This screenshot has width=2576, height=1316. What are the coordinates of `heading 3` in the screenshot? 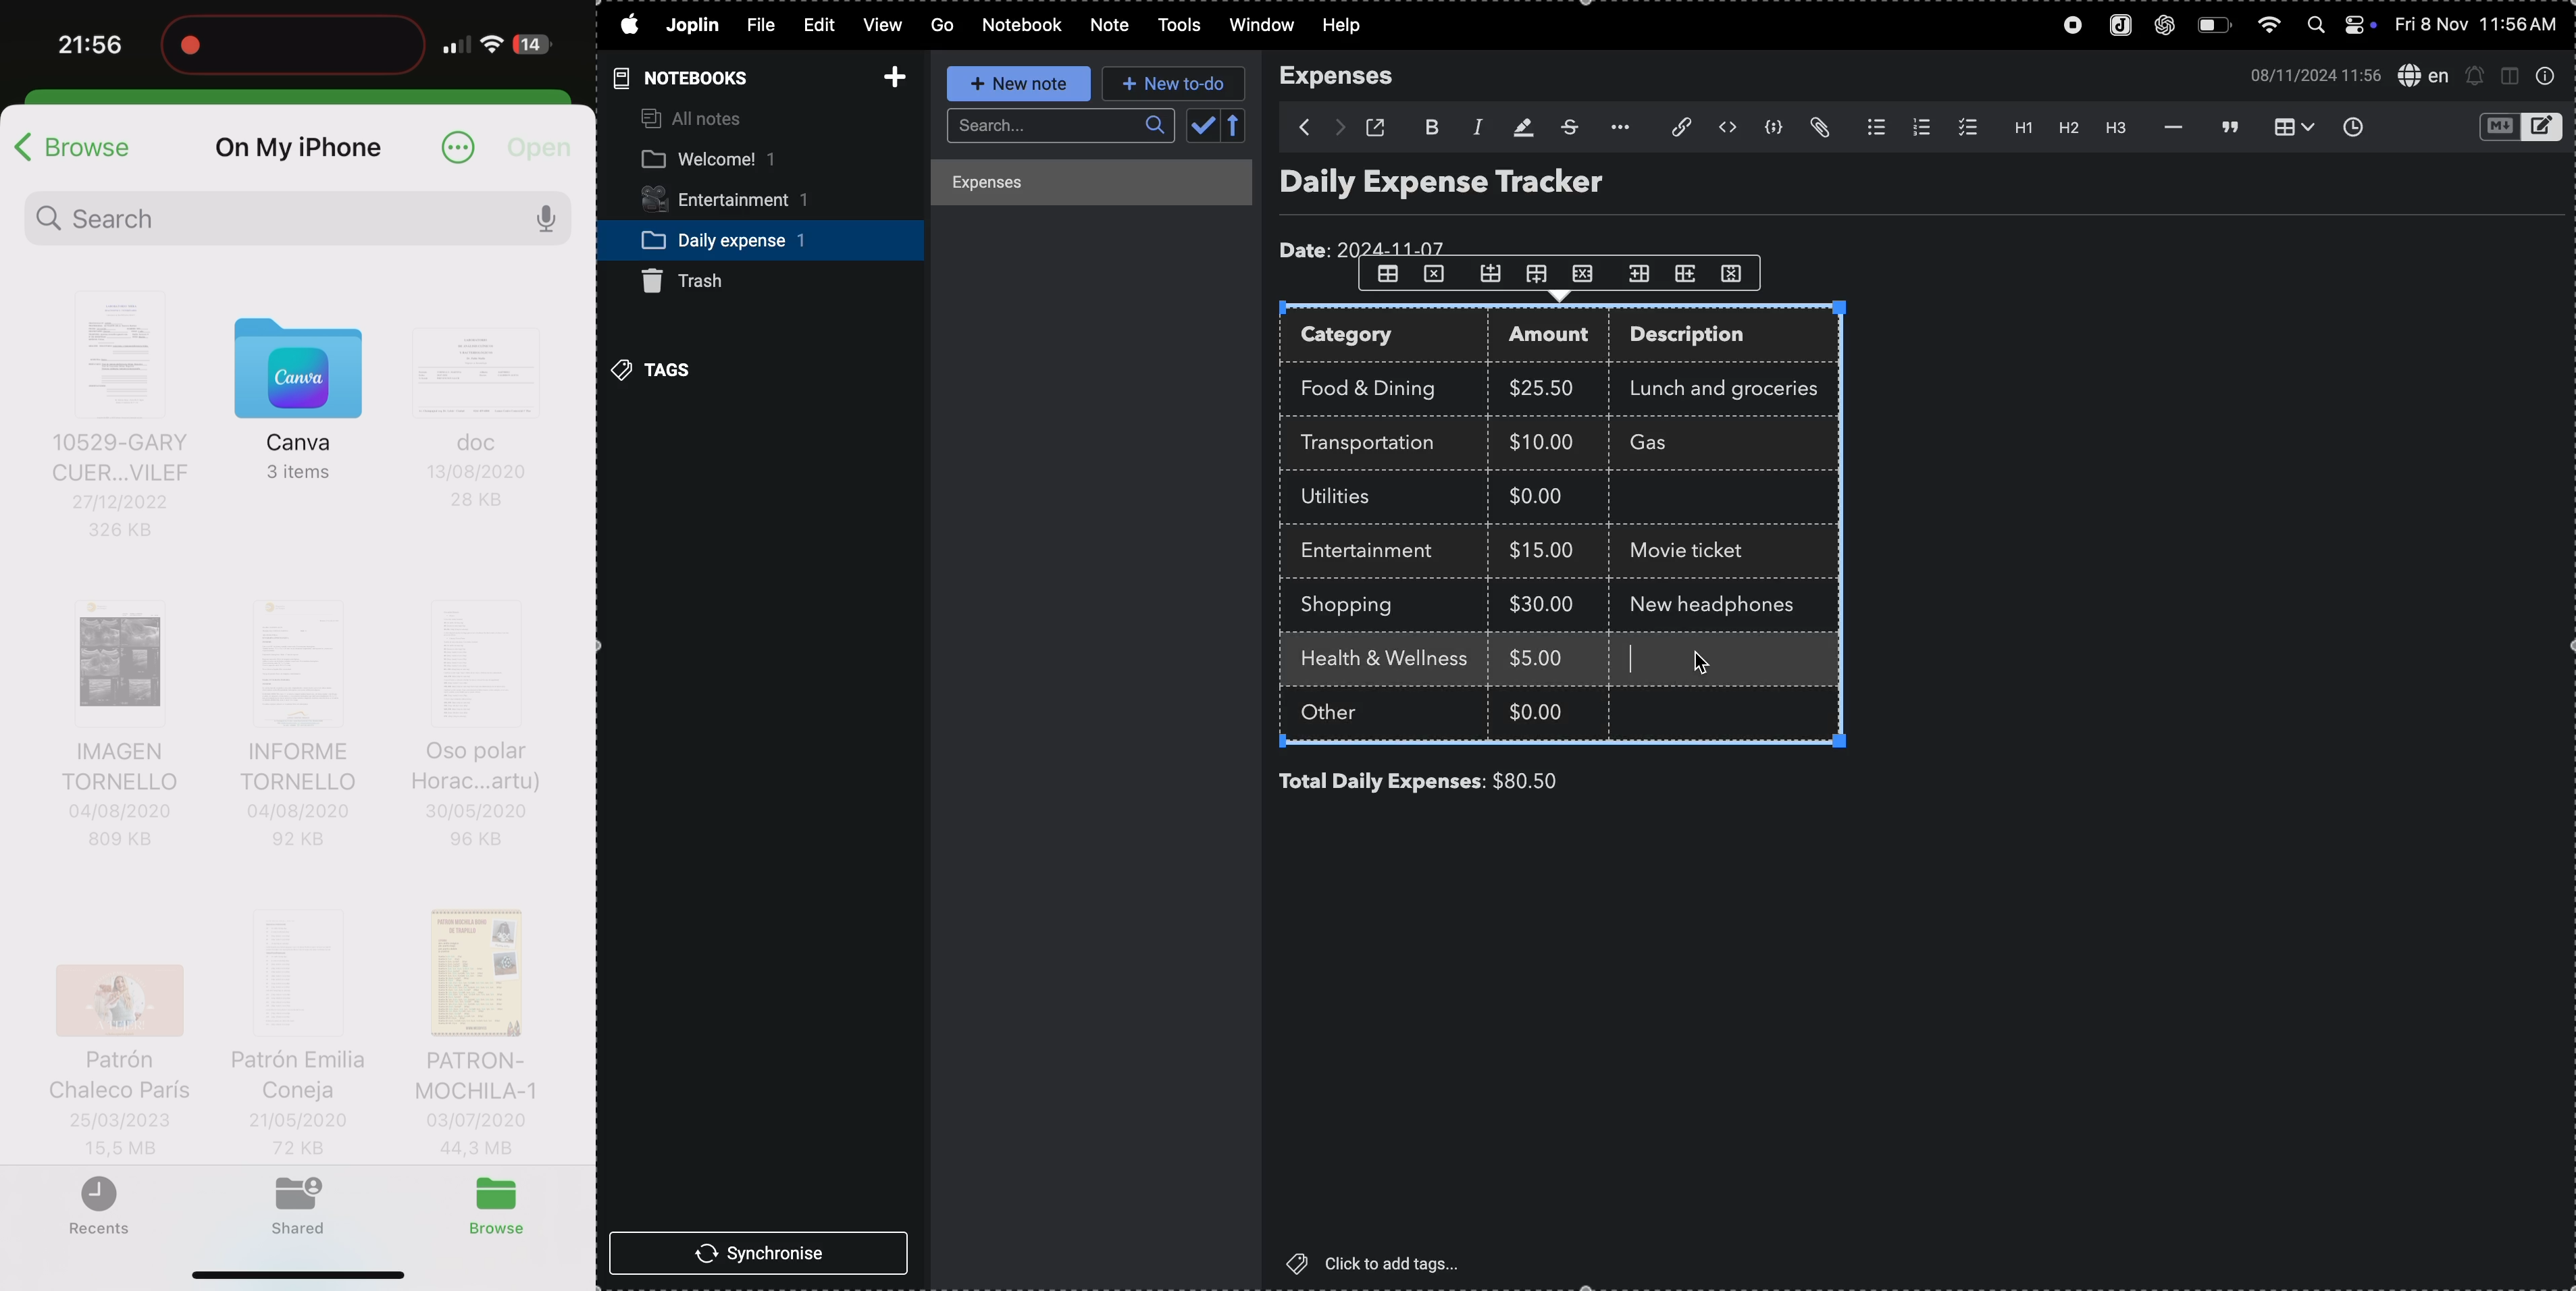 It's located at (2117, 130).